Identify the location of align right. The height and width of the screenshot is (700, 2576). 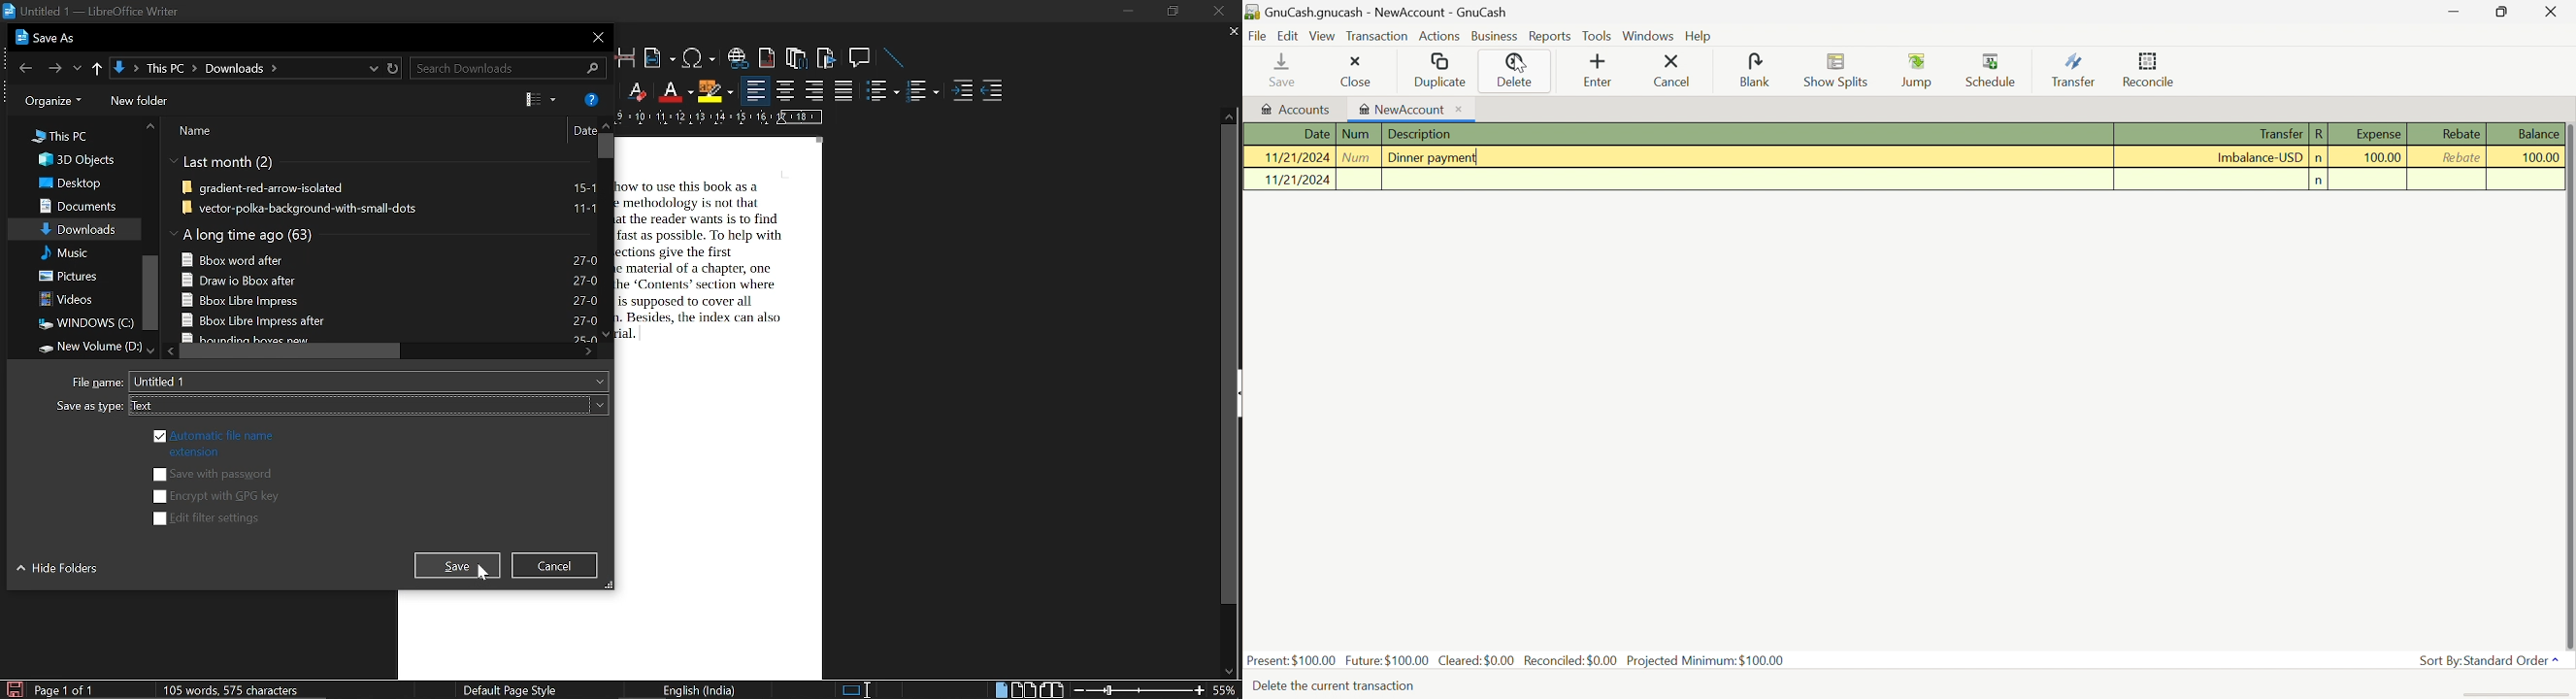
(813, 91).